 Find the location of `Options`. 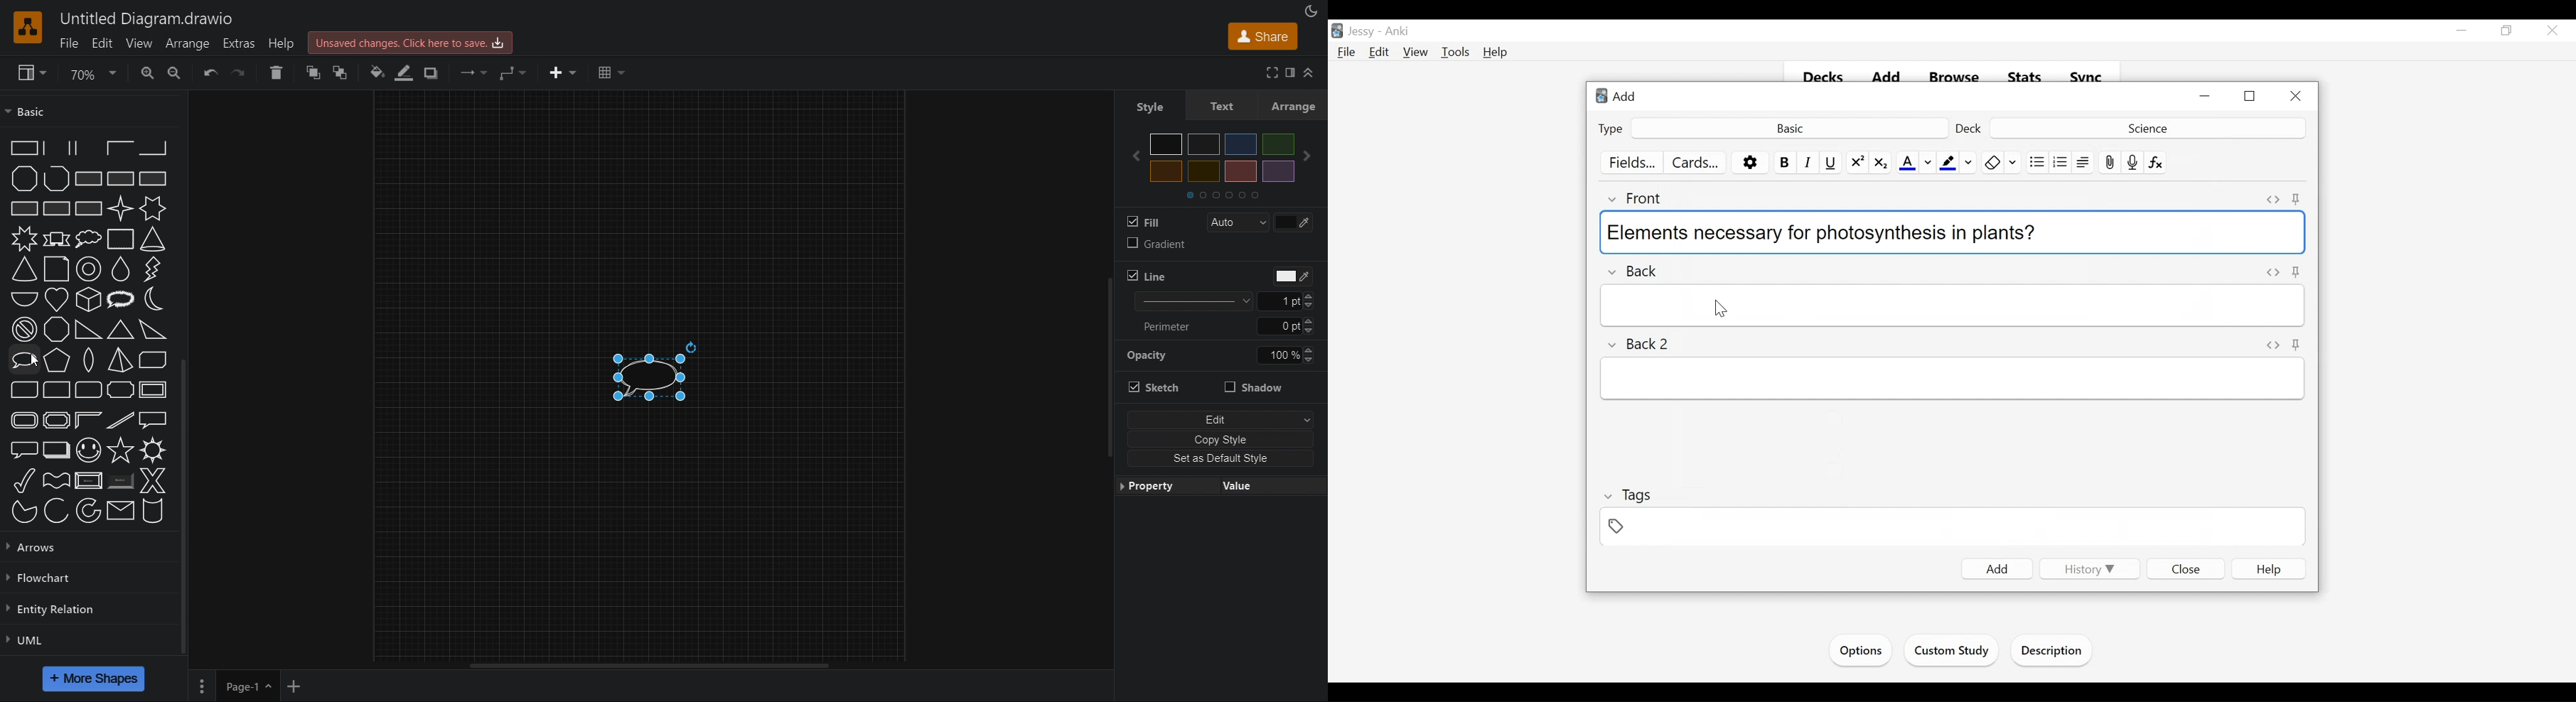

Options is located at coordinates (1859, 651).